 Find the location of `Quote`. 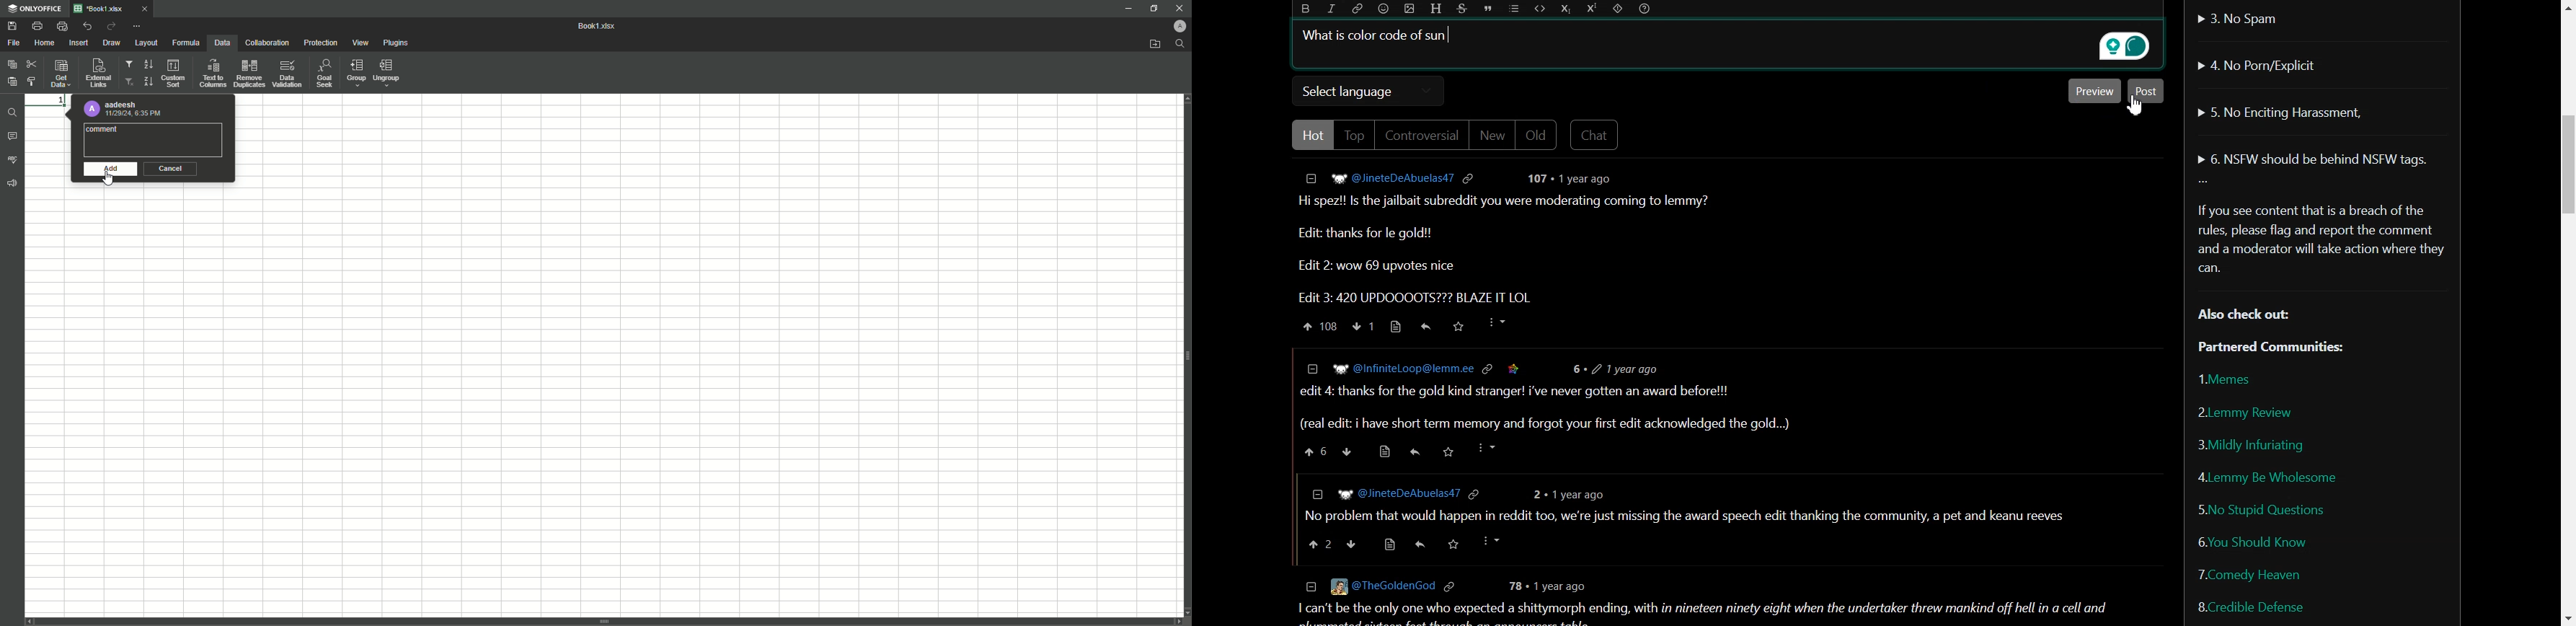

Quote is located at coordinates (1488, 9).